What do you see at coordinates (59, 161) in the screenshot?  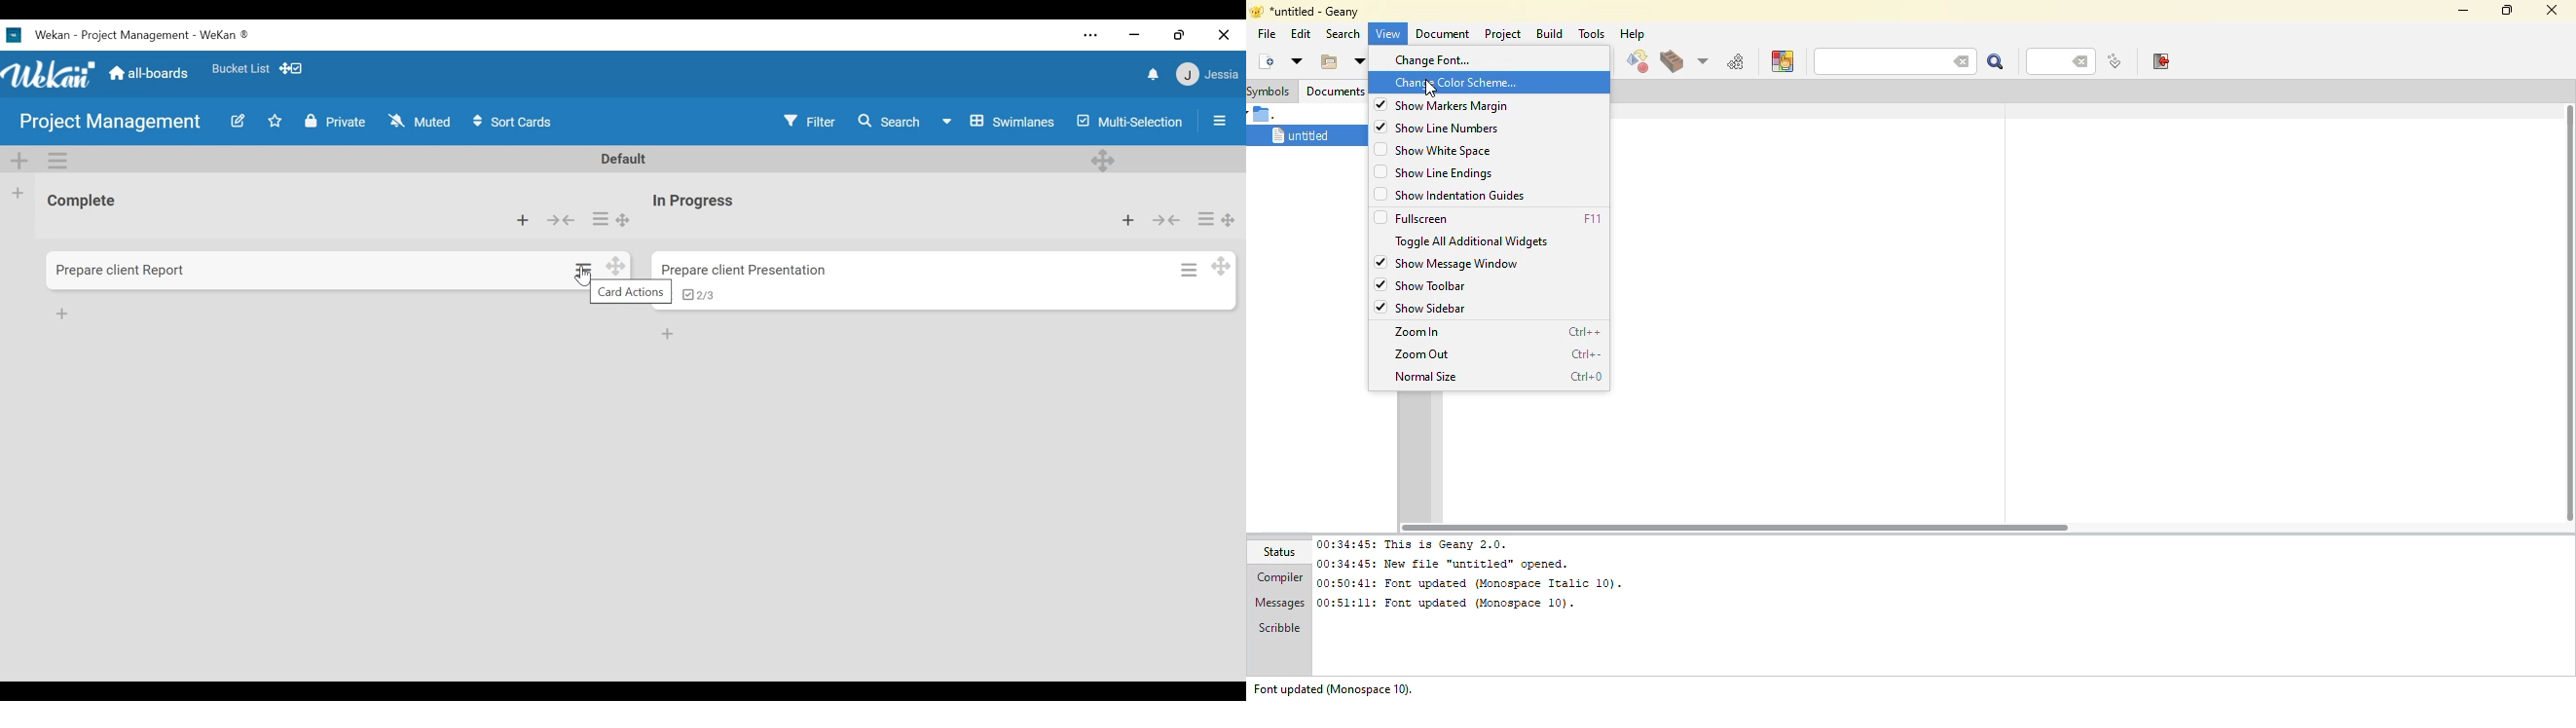 I see `Swimlane Actions` at bounding box center [59, 161].